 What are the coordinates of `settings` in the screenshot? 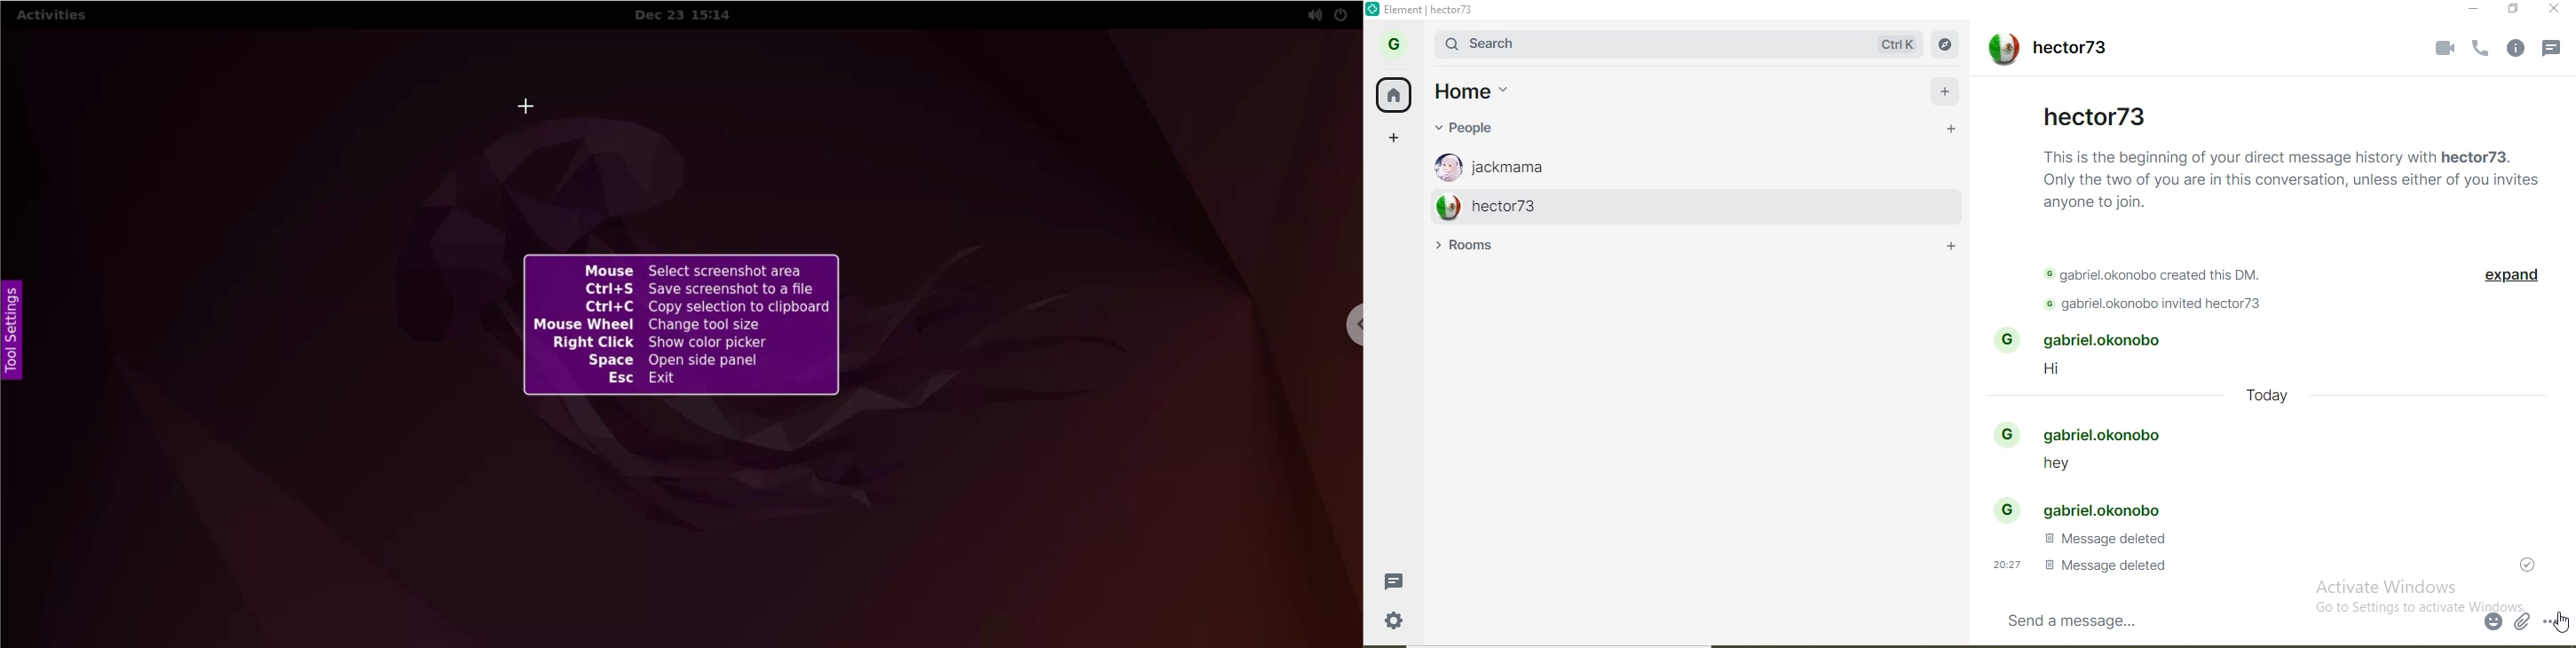 It's located at (1404, 625).